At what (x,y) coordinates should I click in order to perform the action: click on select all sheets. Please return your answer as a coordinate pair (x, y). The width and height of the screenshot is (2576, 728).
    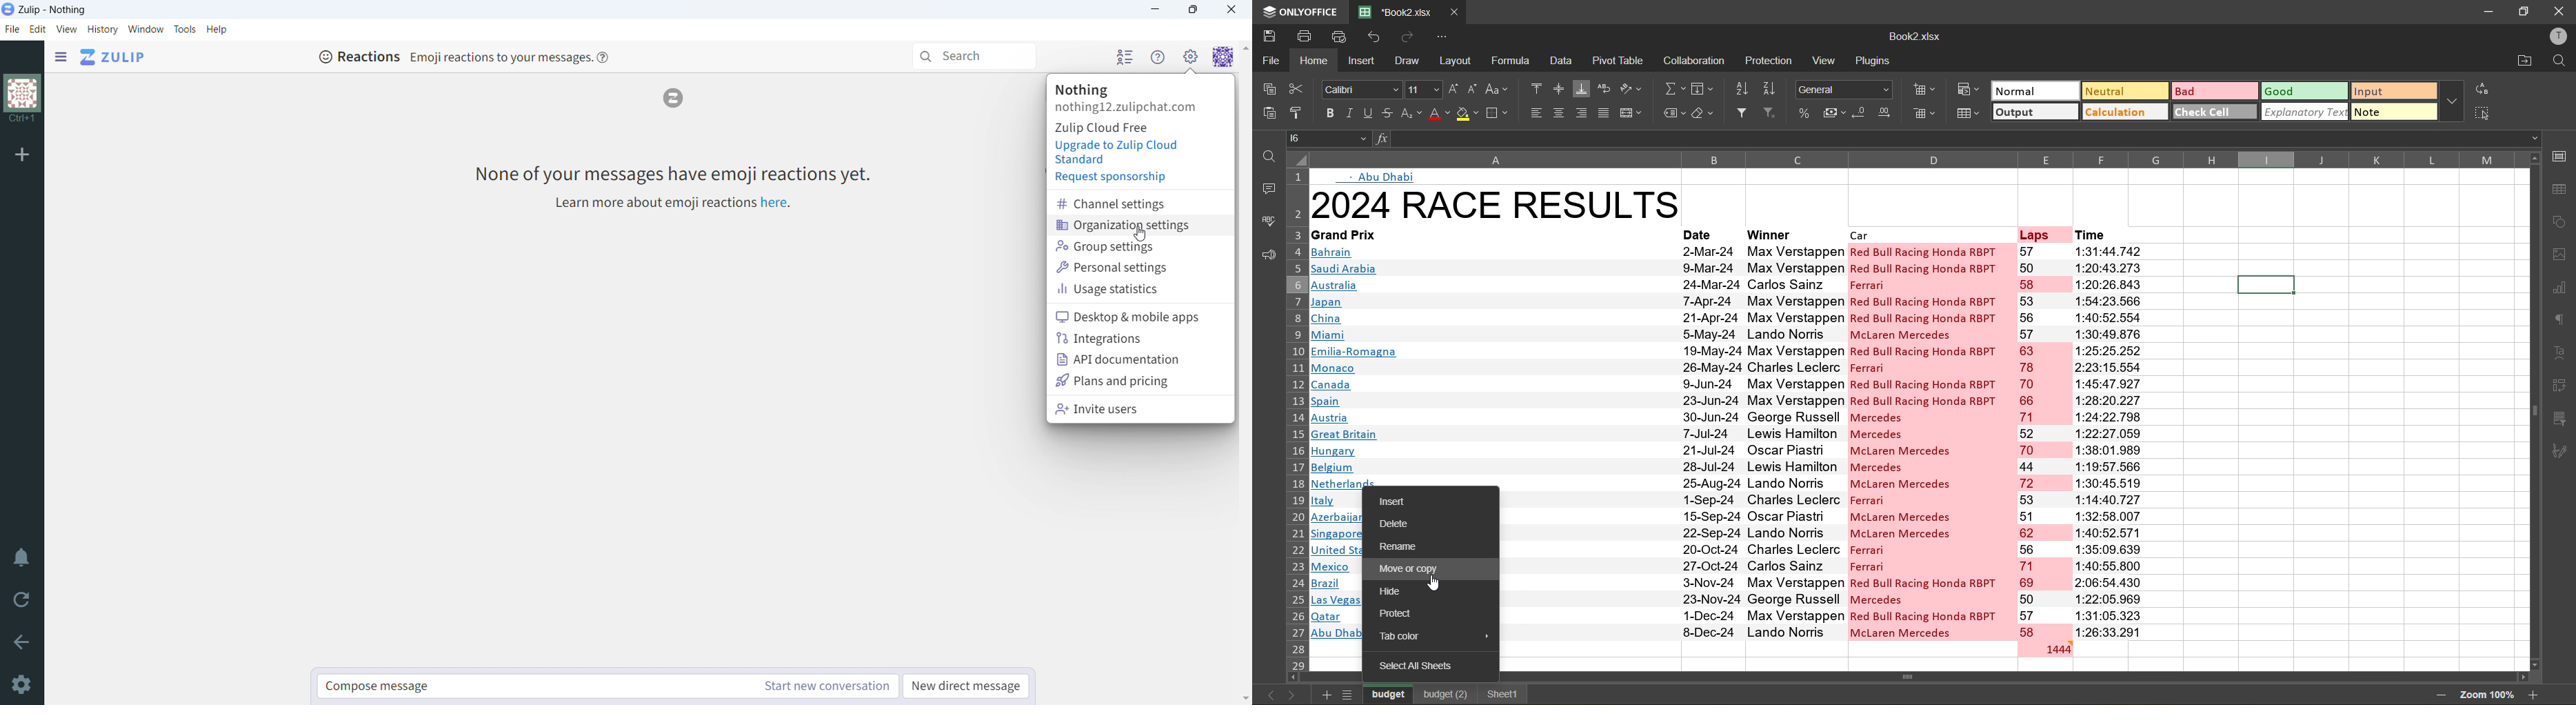
    Looking at the image, I should click on (1413, 666).